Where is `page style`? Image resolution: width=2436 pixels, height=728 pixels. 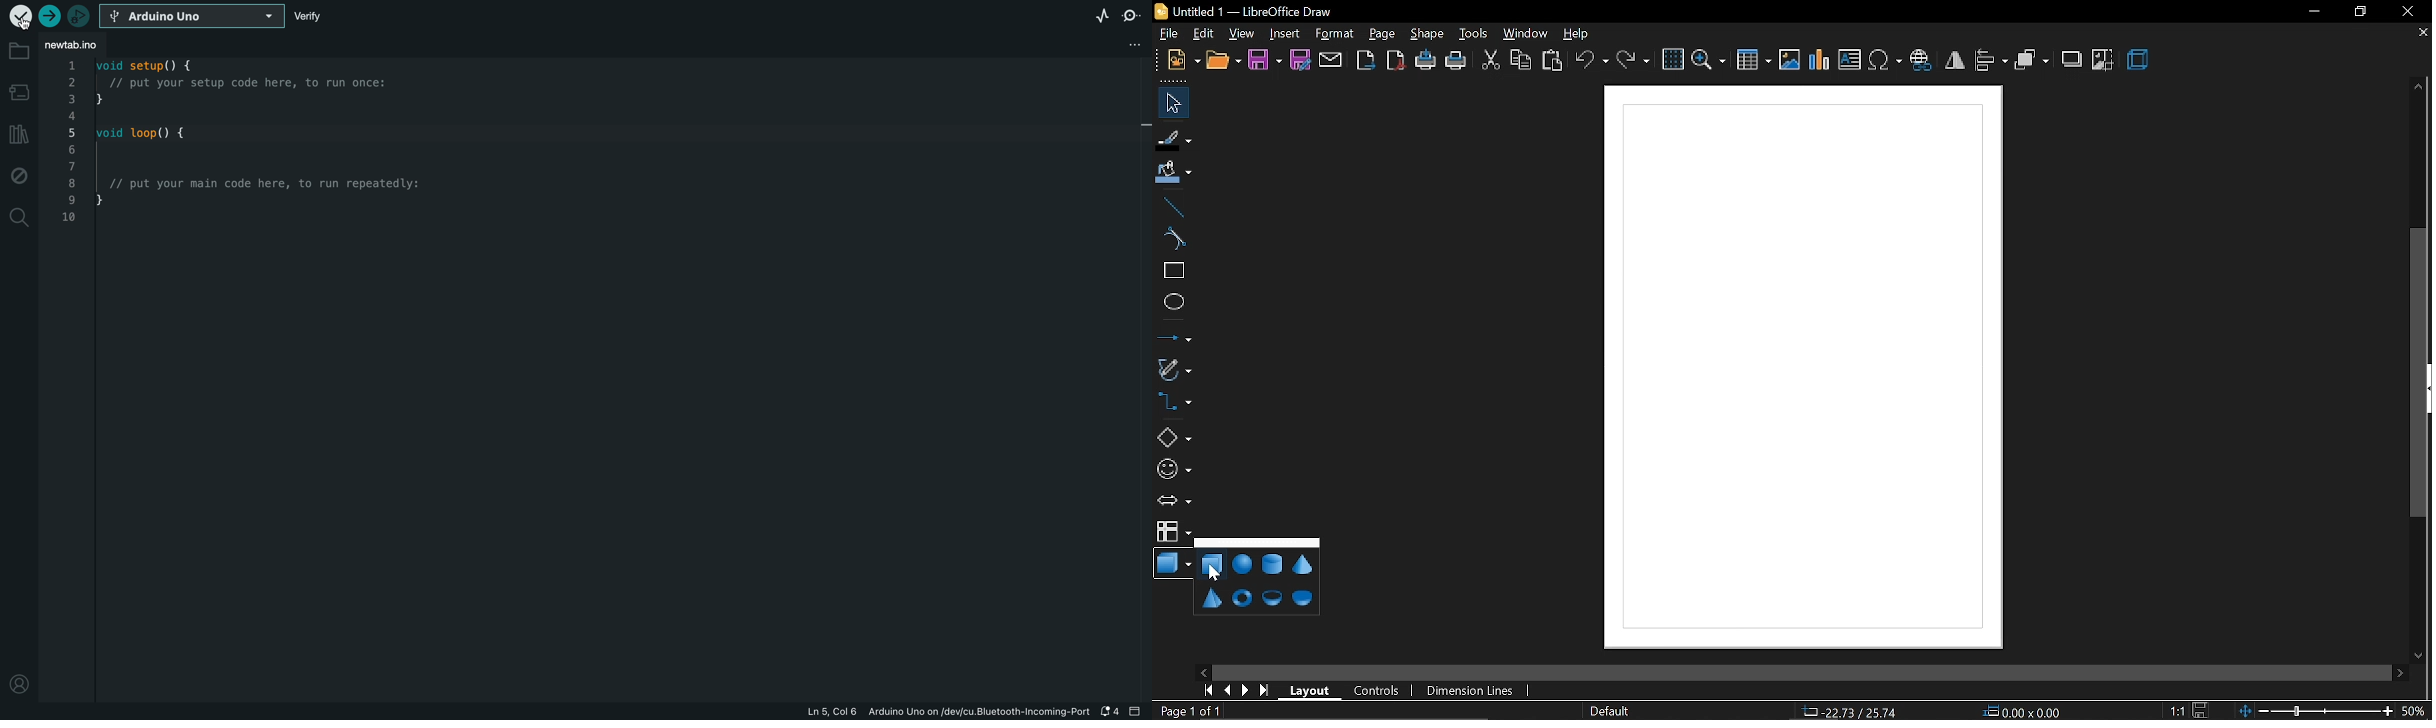 page style is located at coordinates (1610, 711).